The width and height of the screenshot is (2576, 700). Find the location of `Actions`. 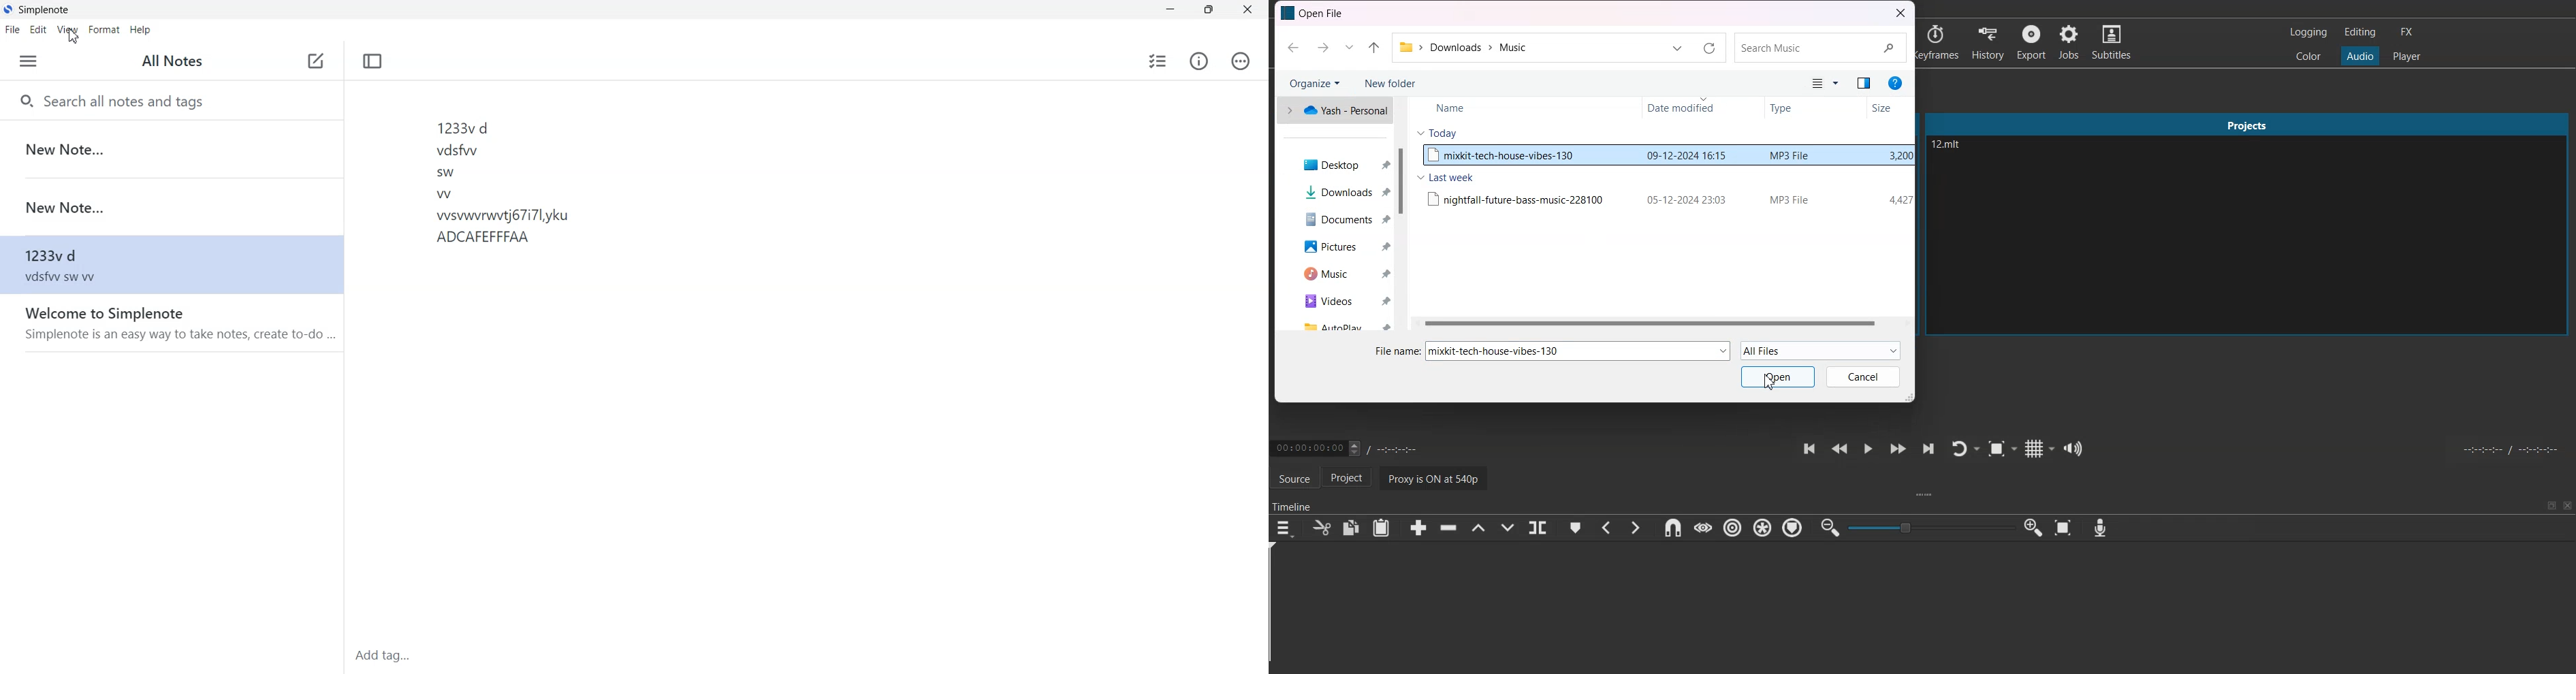

Actions is located at coordinates (1239, 61).